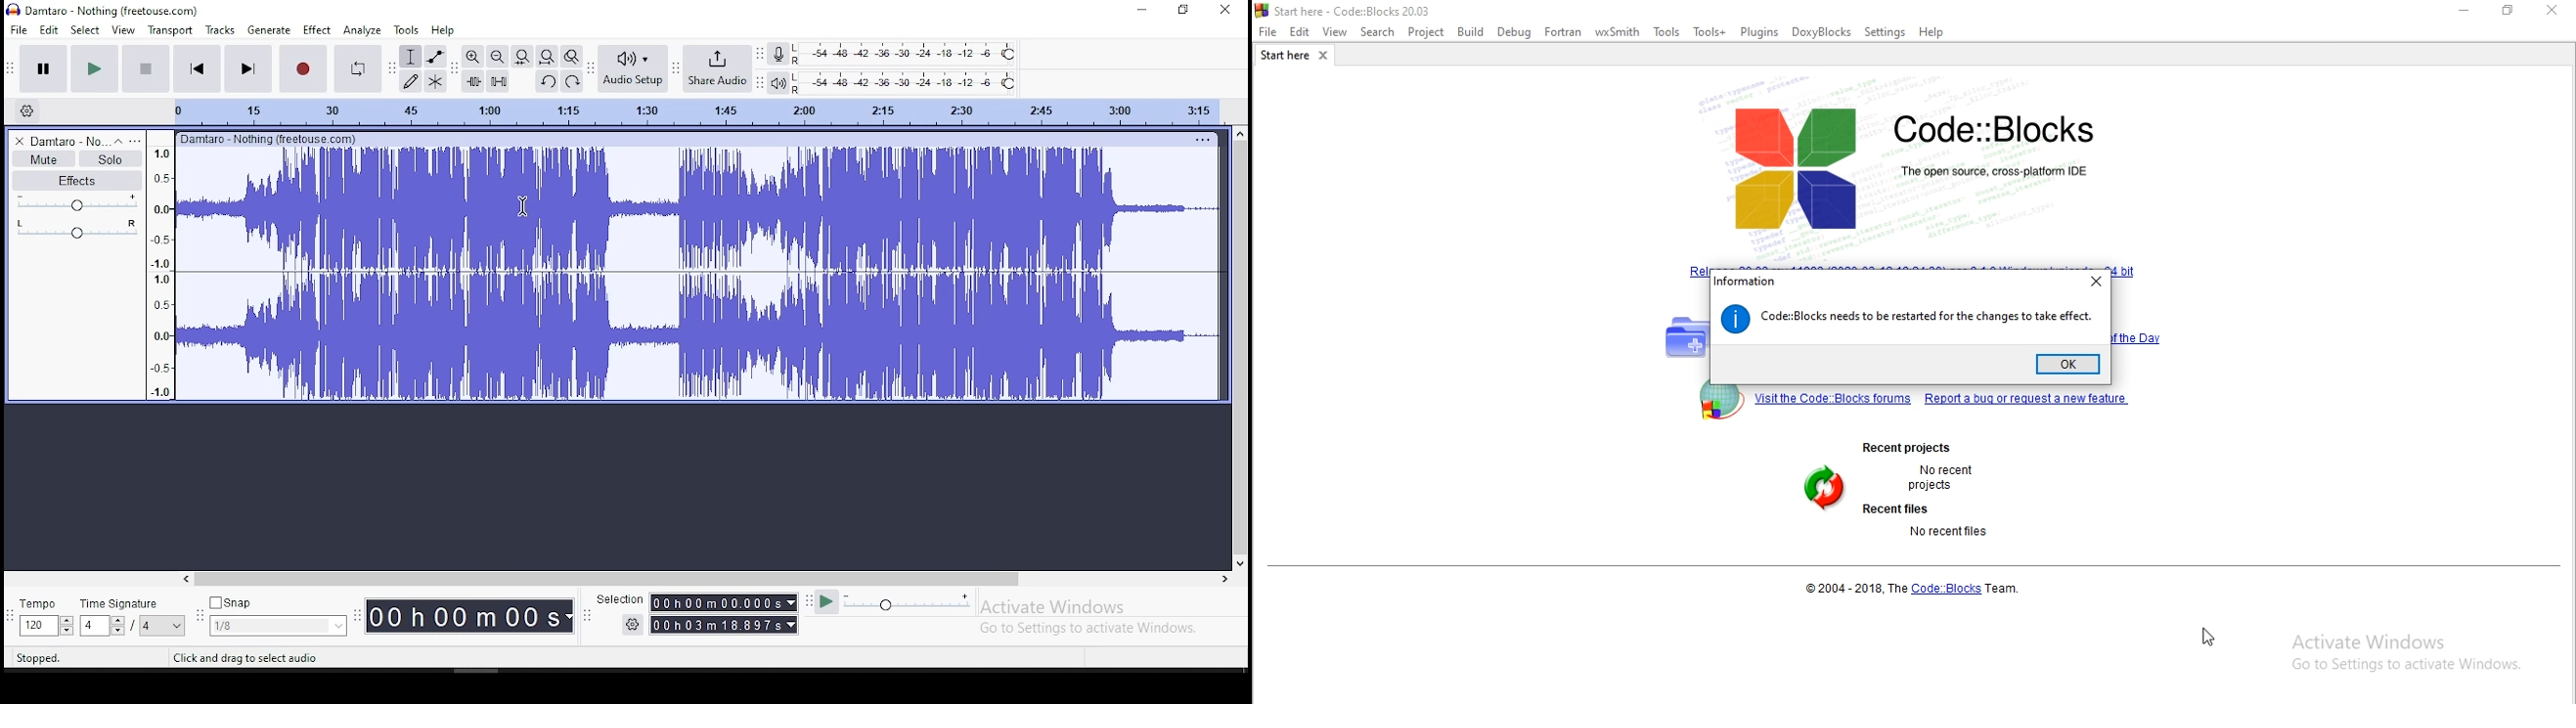 The height and width of the screenshot is (728, 2576). What do you see at coordinates (1760, 32) in the screenshot?
I see `Plugins` at bounding box center [1760, 32].